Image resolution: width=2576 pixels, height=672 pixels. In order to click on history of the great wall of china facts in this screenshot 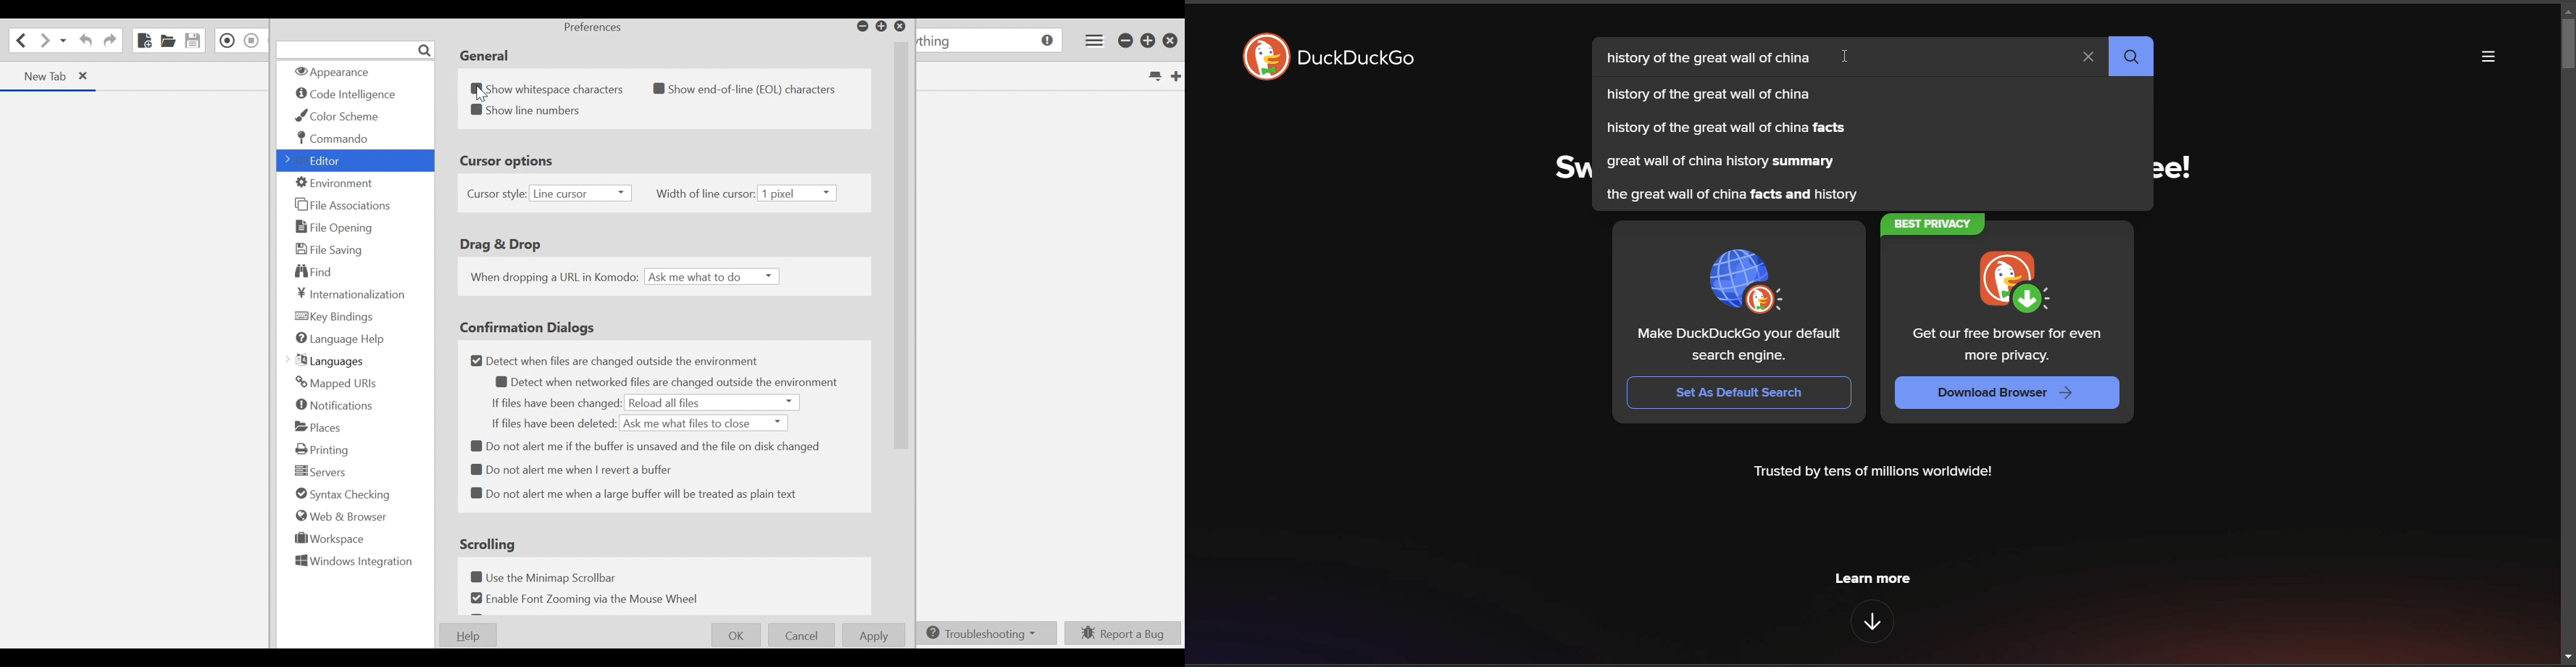, I will do `click(1726, 129)`.